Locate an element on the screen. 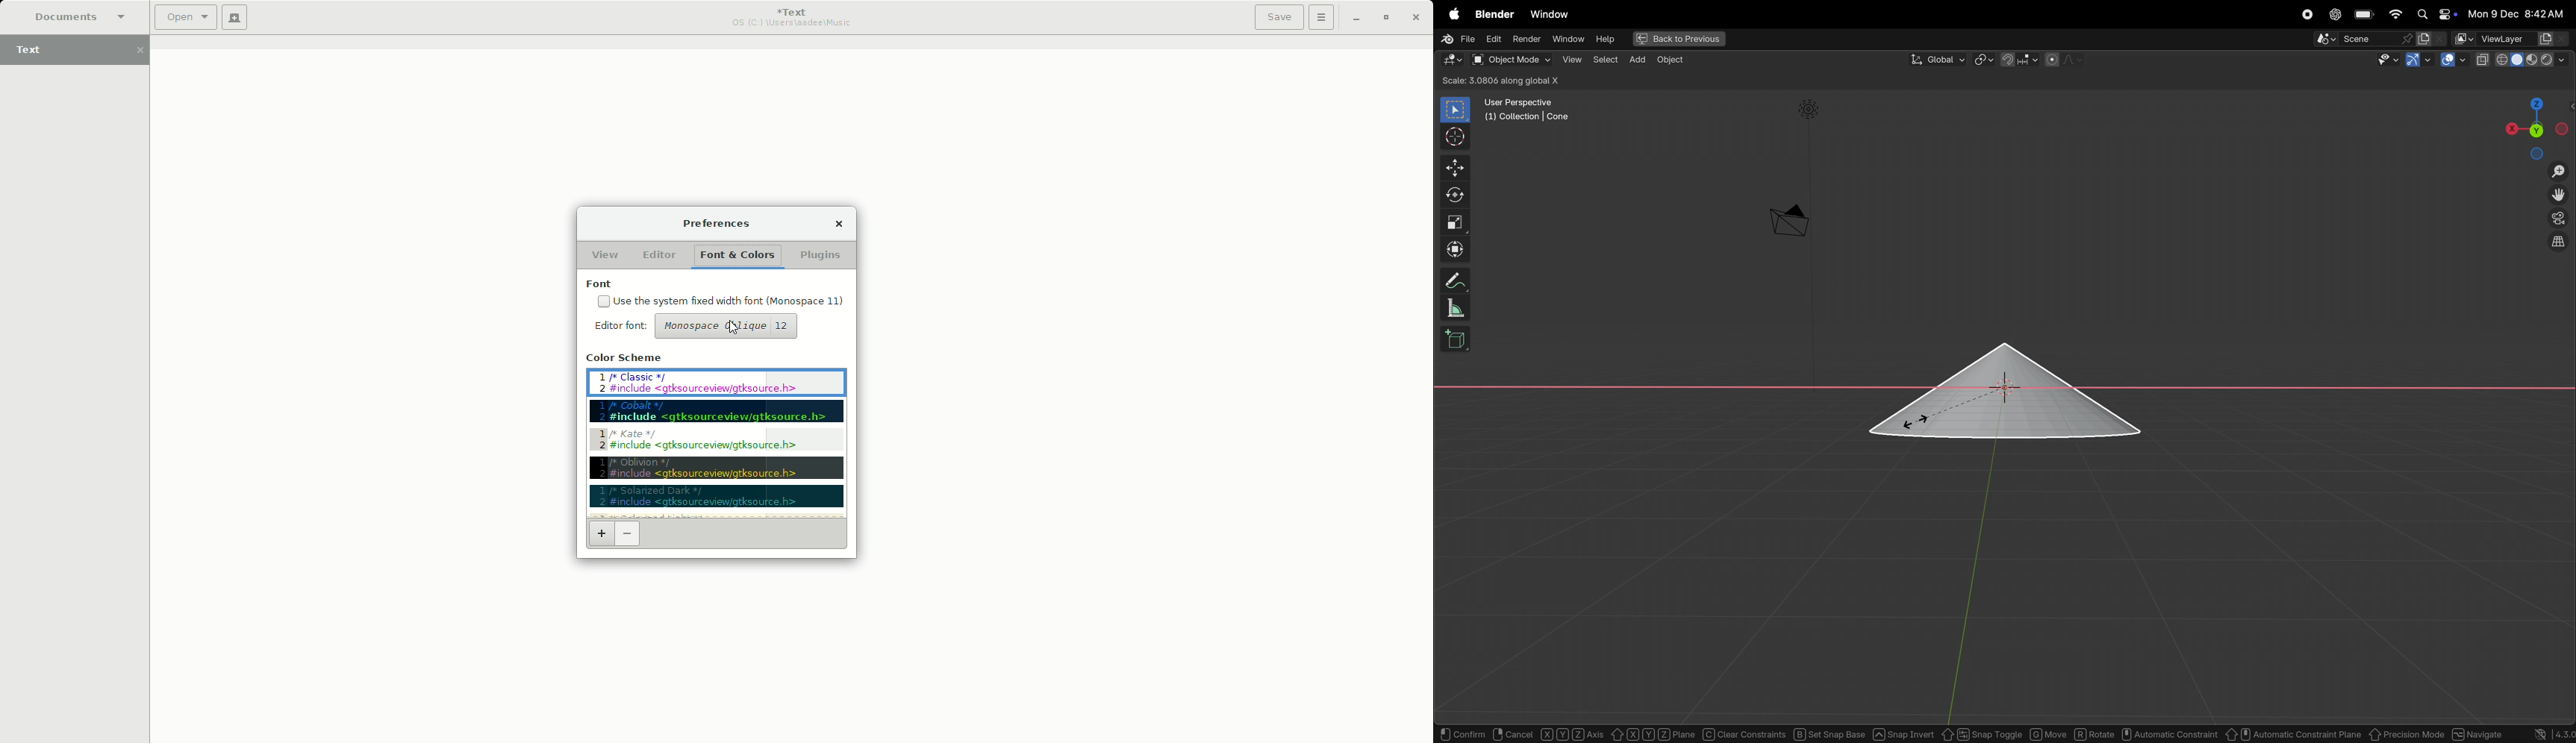 This screenshot has height=756, width=2576. Minus is located at coordinates (628, 533).